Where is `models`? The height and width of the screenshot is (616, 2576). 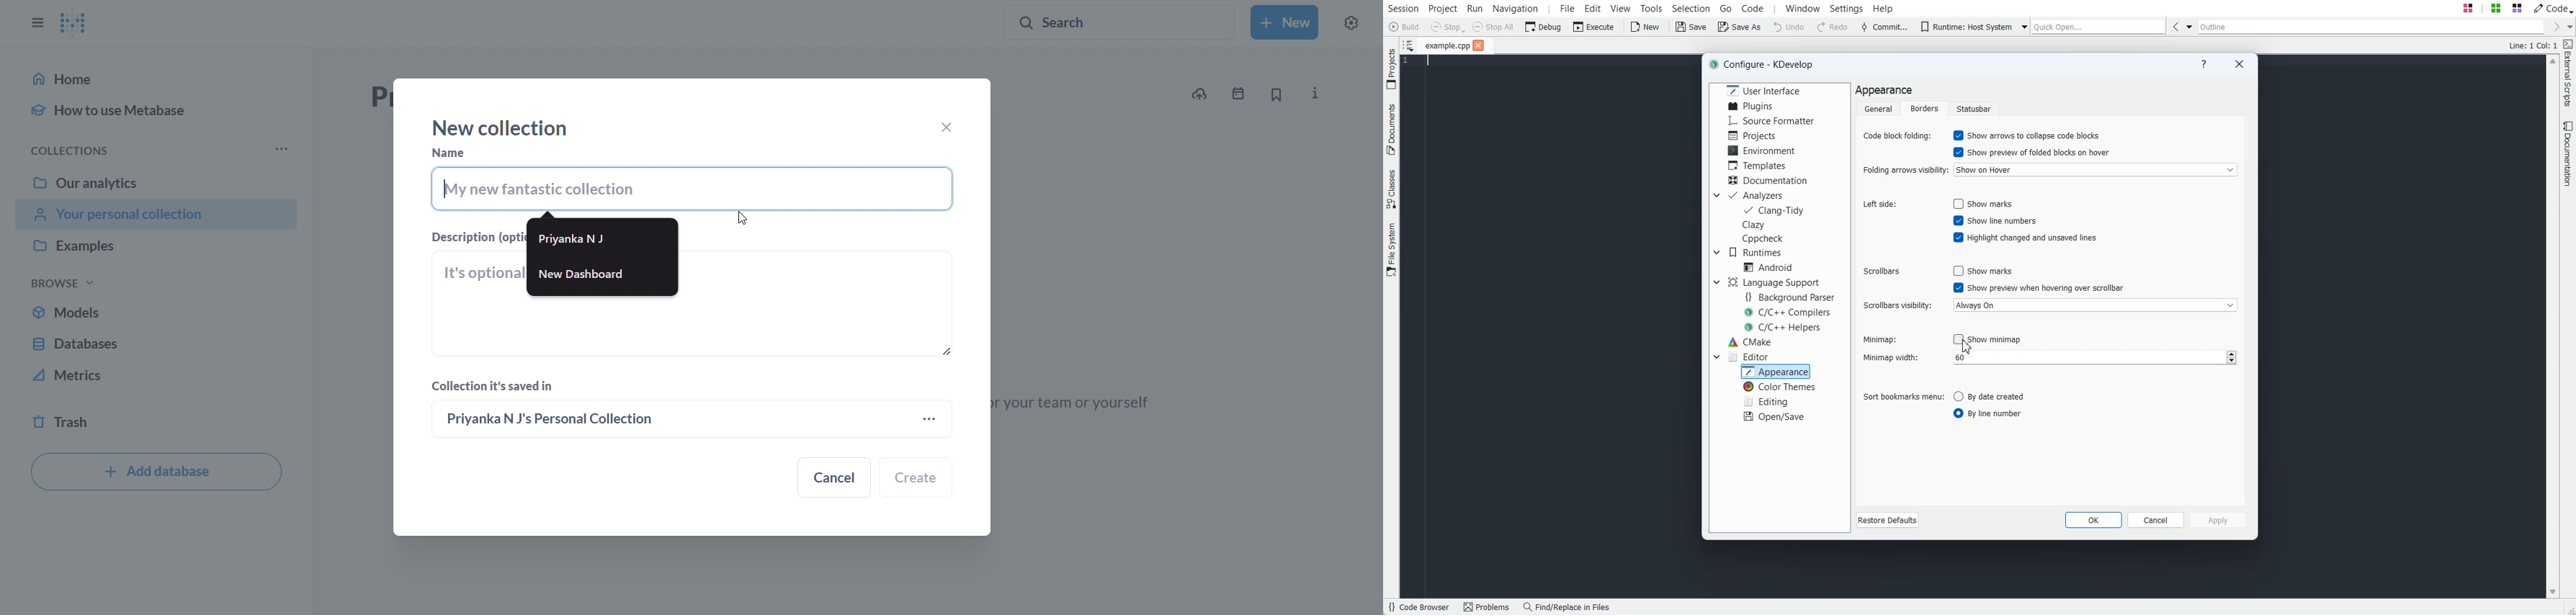 models is located at coordinates (156, 311).